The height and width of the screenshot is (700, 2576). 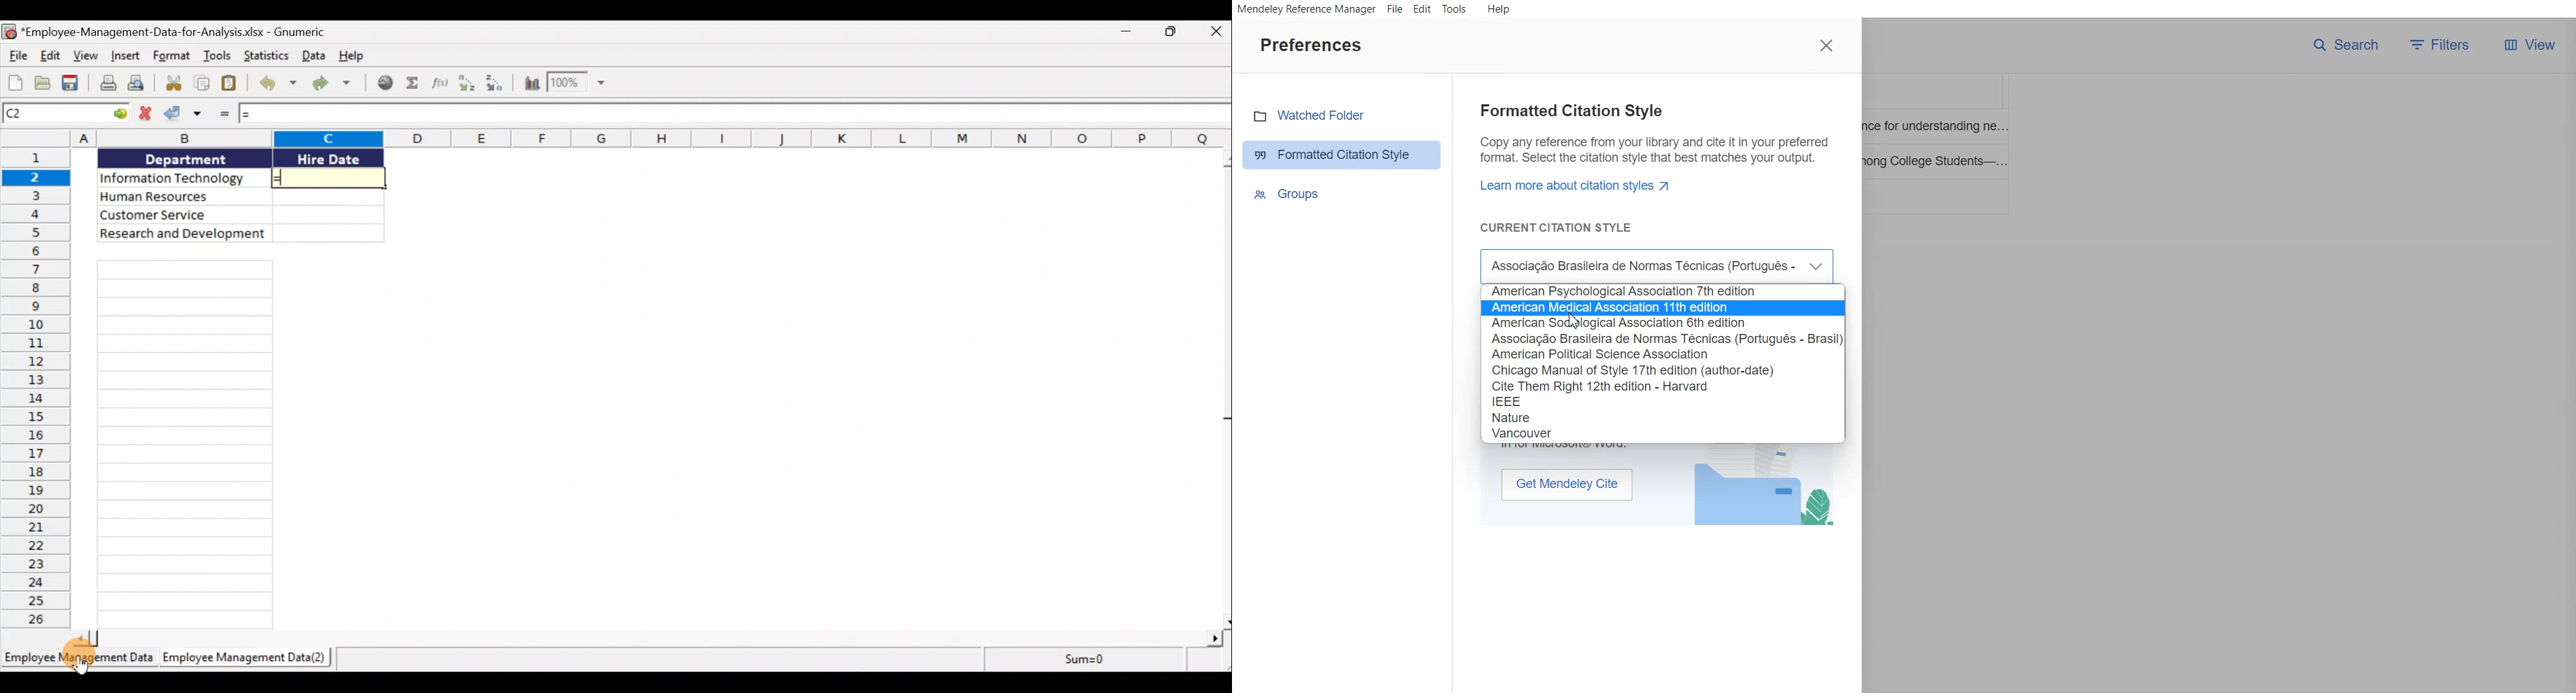 What do you see at coordinates (312, 58) in the screenshot?
I see `Data` at bounding box center [312, 58].